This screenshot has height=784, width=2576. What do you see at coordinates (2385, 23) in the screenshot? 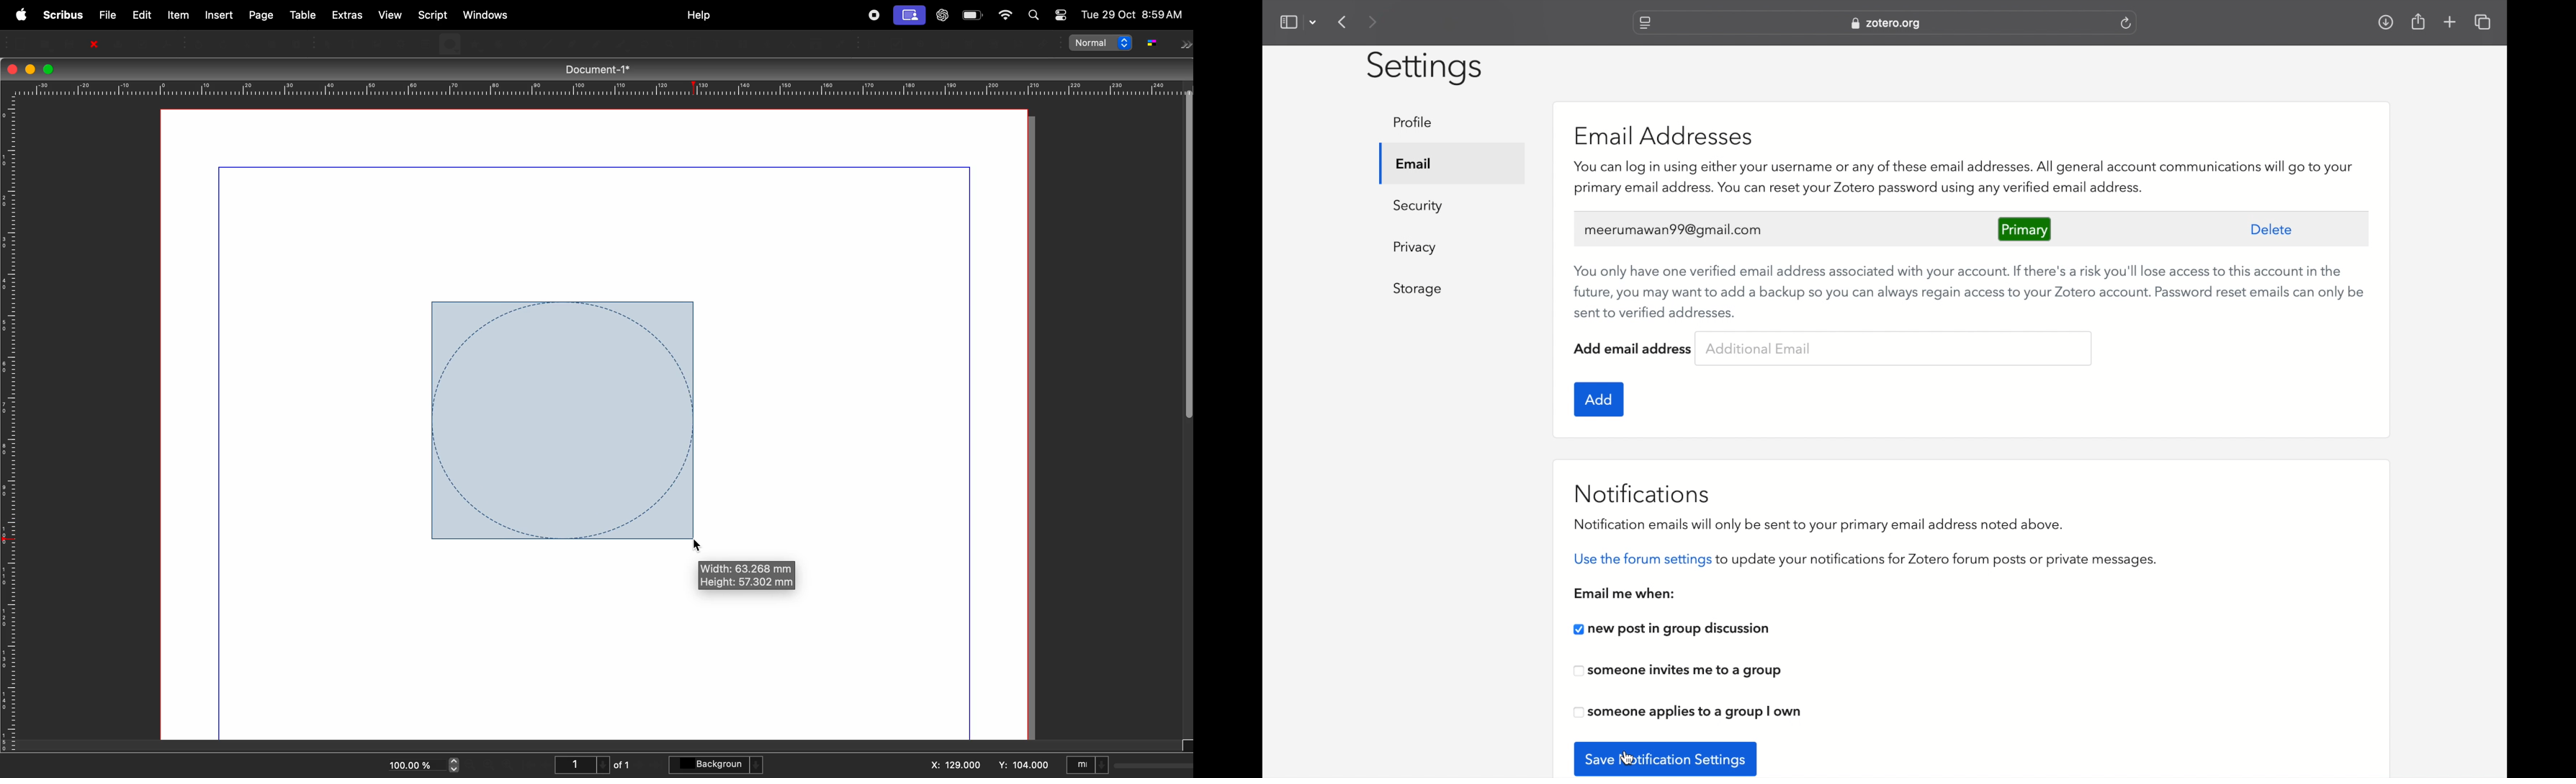
I see `downloads` at bounding box center [2385, 23].